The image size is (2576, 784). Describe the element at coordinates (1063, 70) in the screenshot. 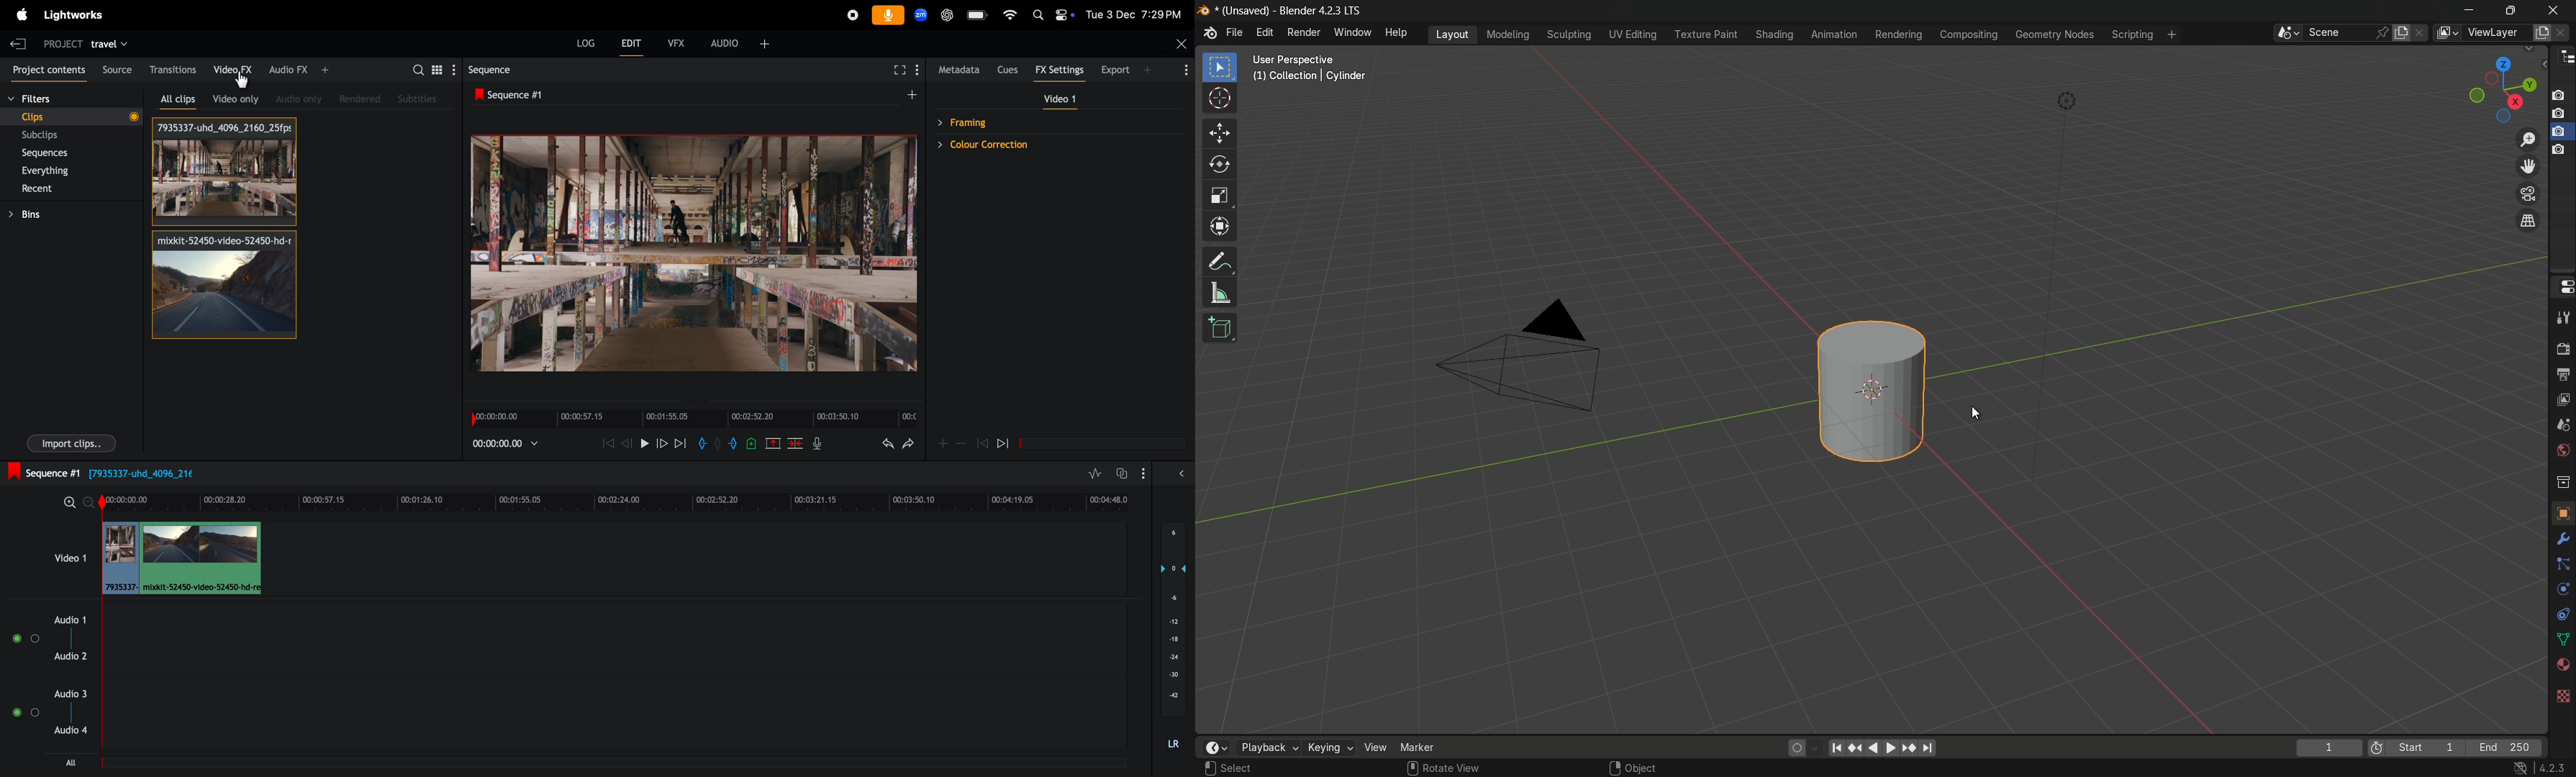

I see `Fx settings` at that location.